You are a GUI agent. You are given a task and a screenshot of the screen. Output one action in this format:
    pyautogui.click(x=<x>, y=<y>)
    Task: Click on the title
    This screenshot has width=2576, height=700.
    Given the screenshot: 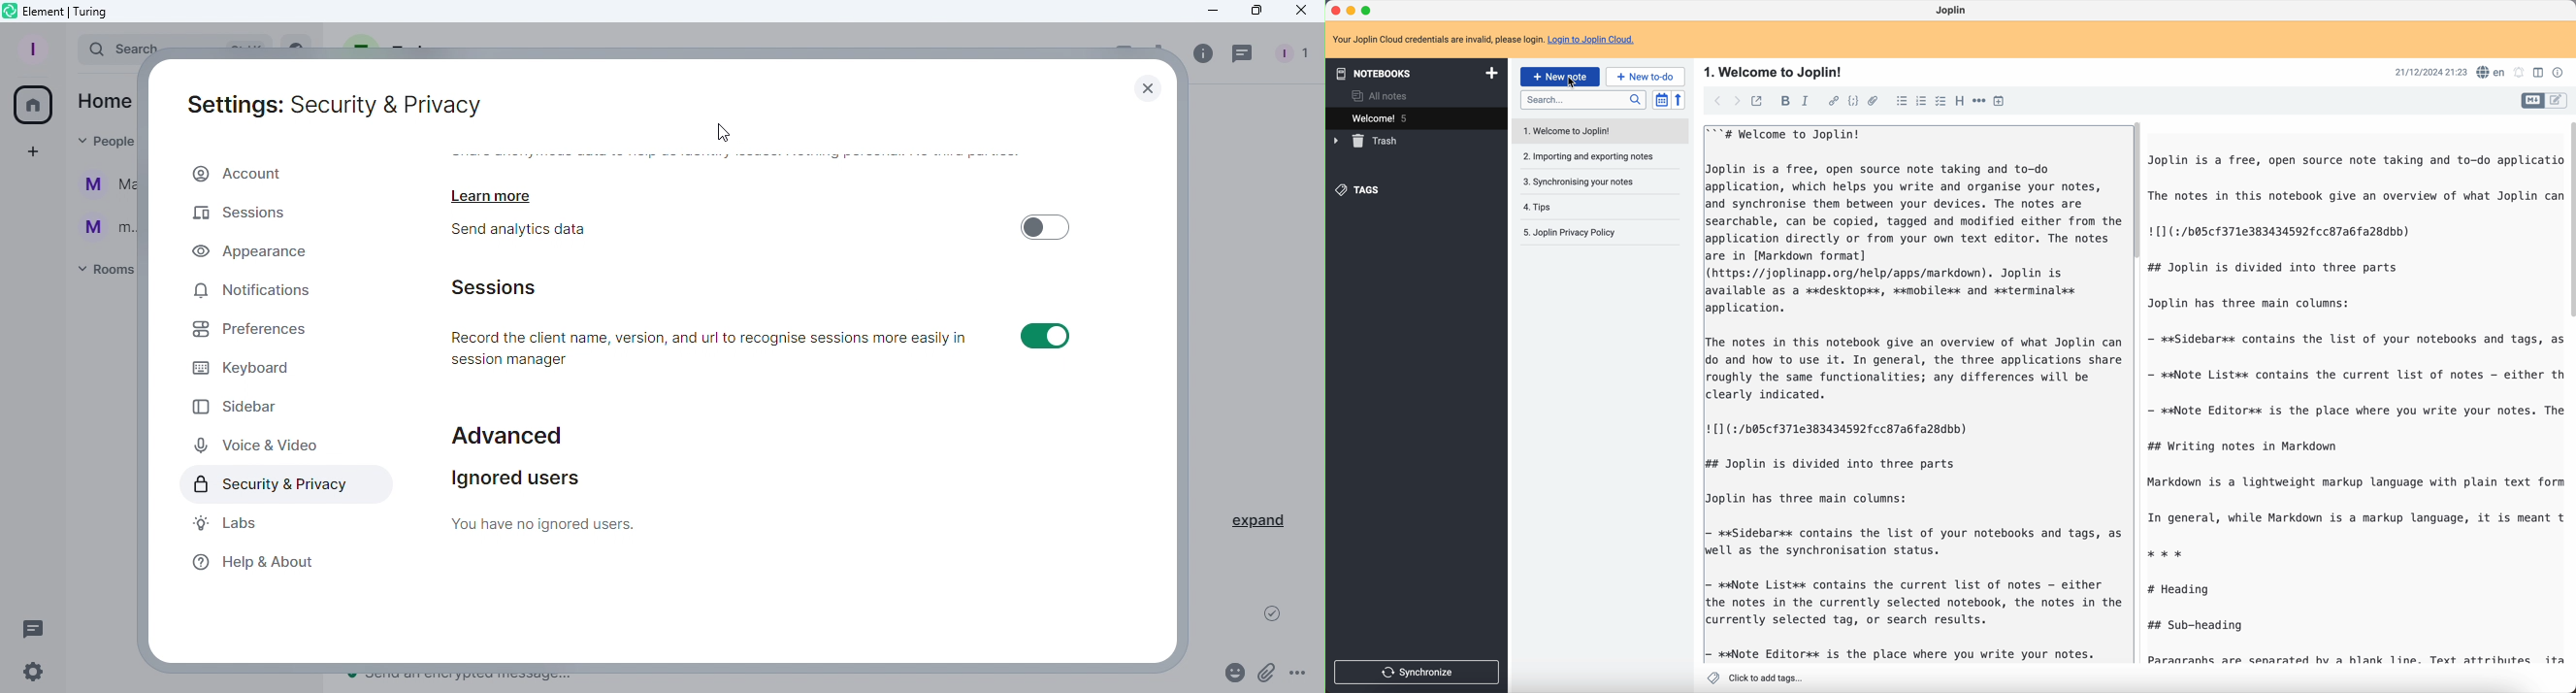 What is the action you would take?
    pyautogui.click(x=1776, y=73)
    